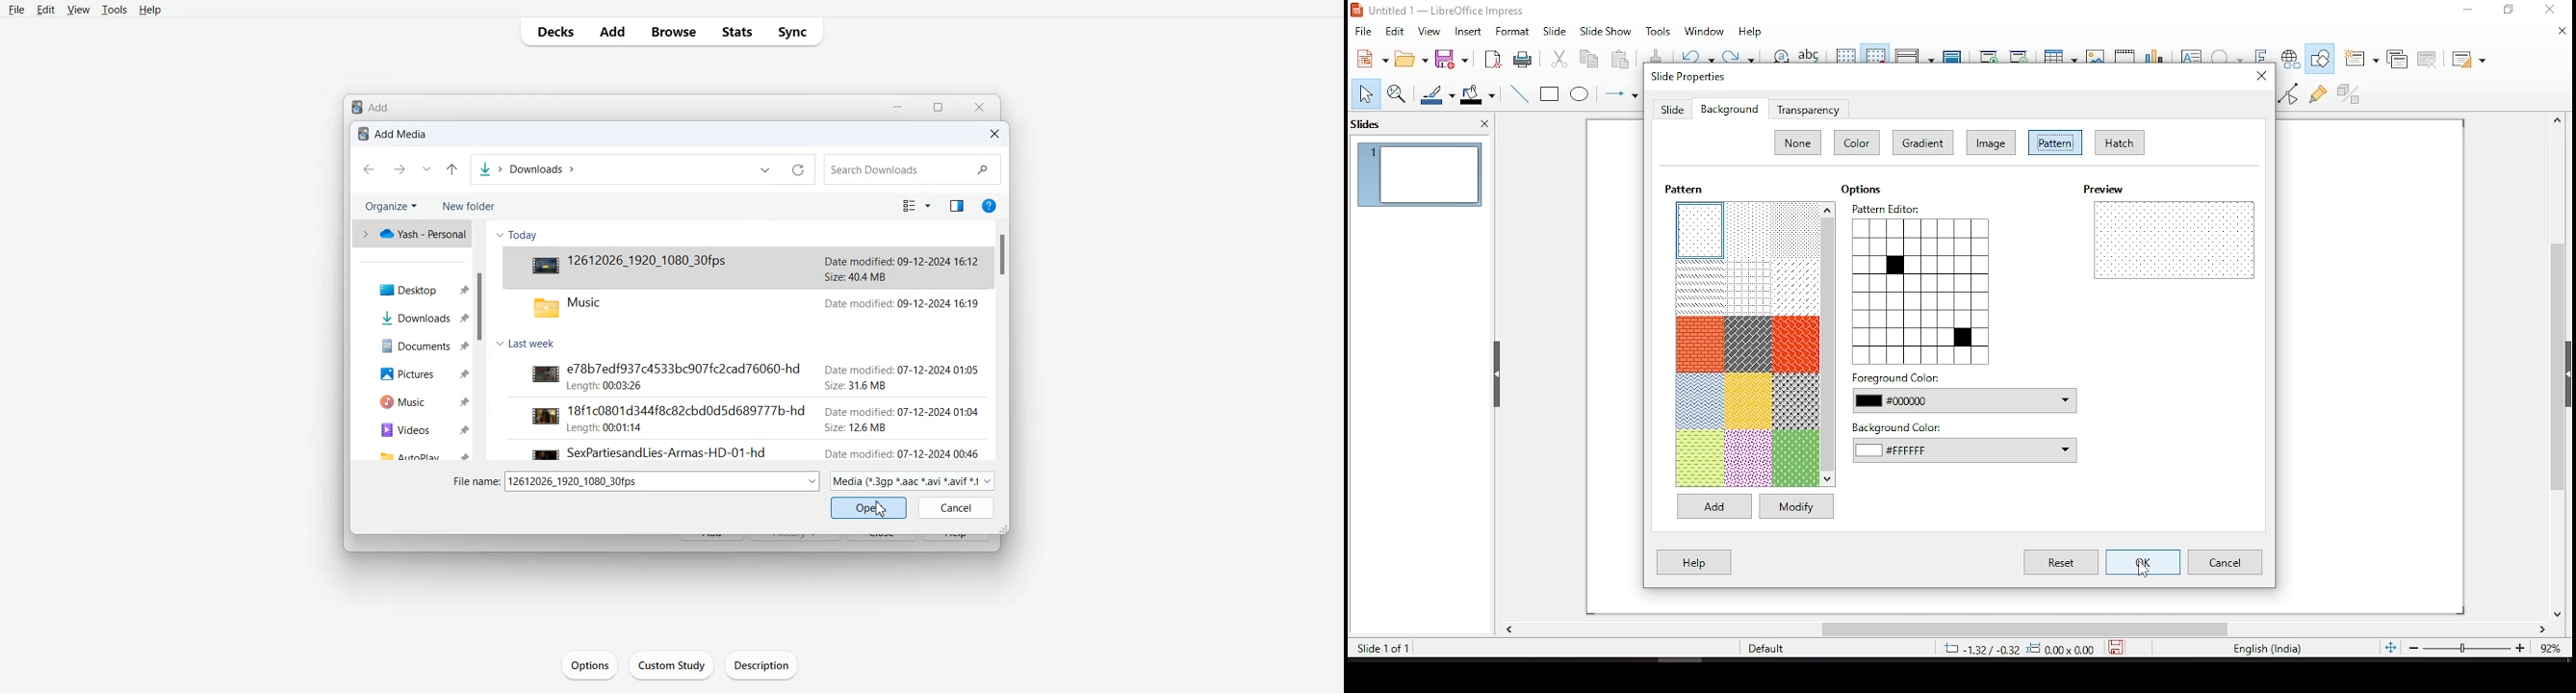 This screenshot has width=2576, height=700. I want to click on paste, so click(1621, 63).